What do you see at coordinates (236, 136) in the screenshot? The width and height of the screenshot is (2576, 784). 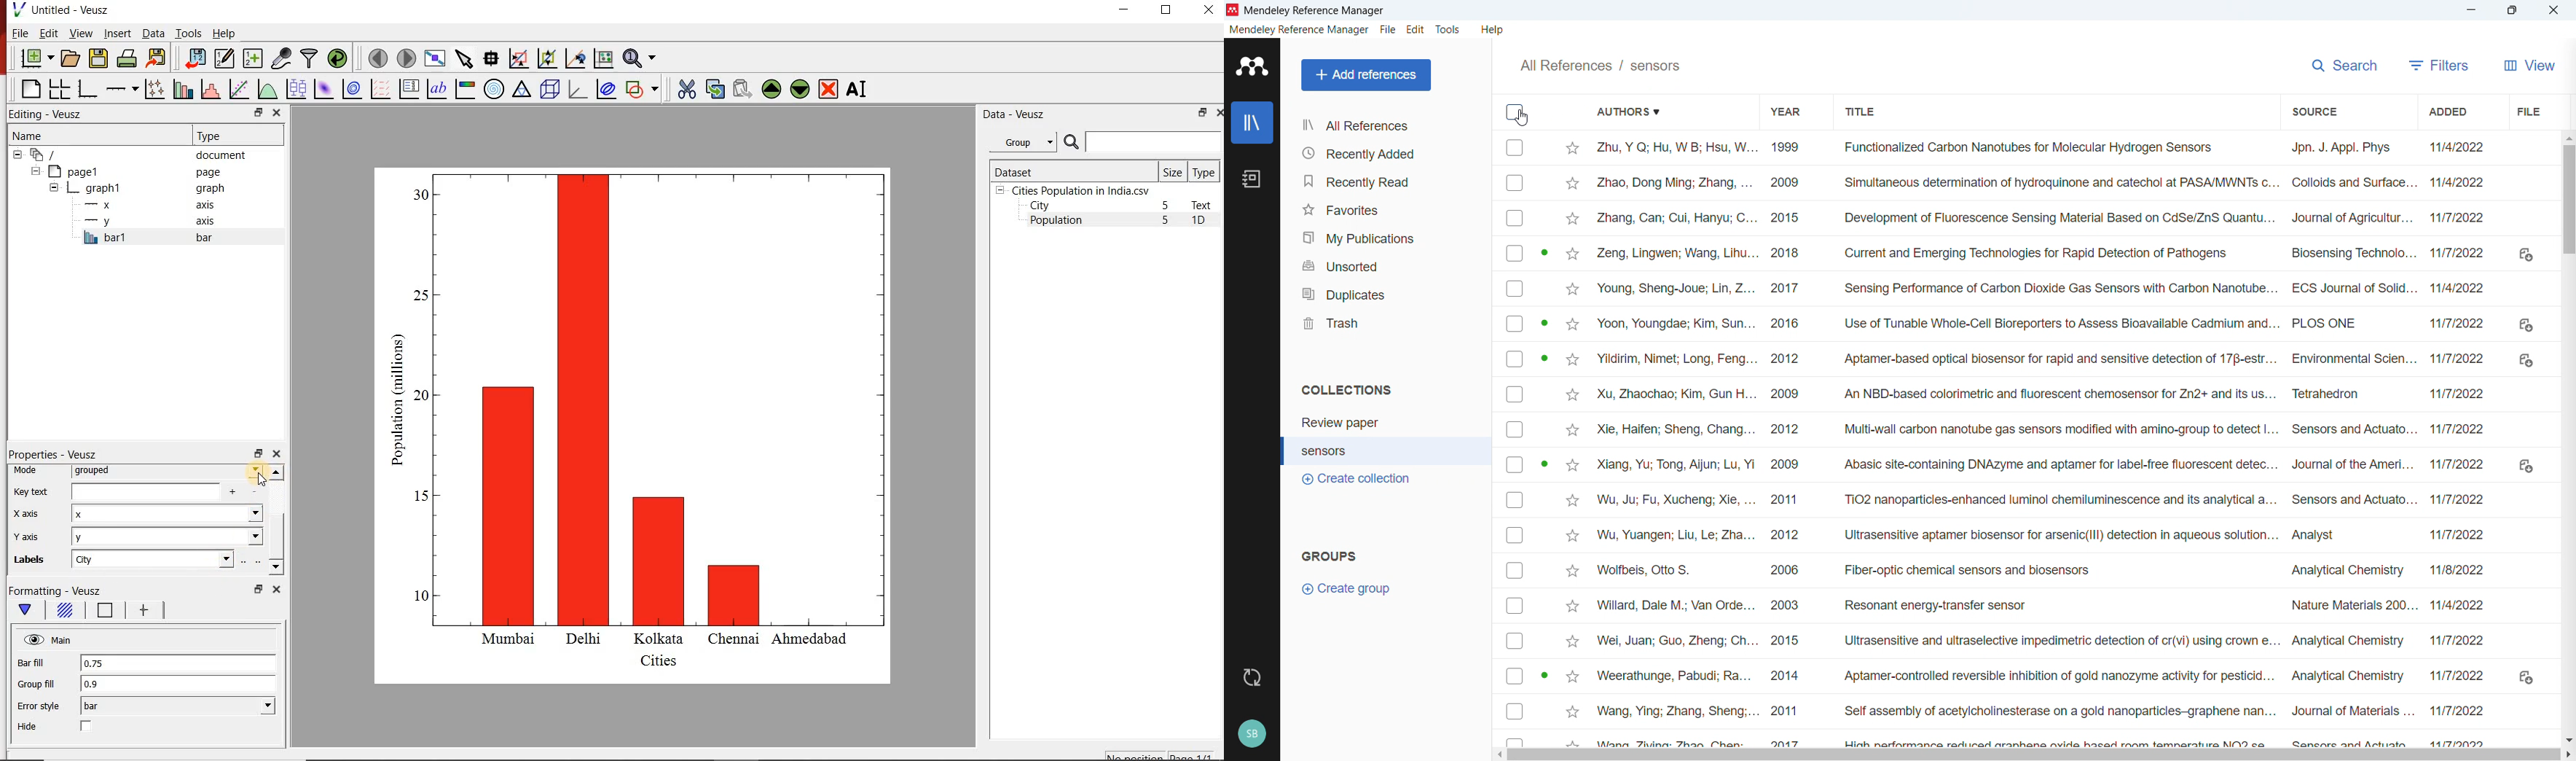 I see `Type` at bounding box center [236, 136].